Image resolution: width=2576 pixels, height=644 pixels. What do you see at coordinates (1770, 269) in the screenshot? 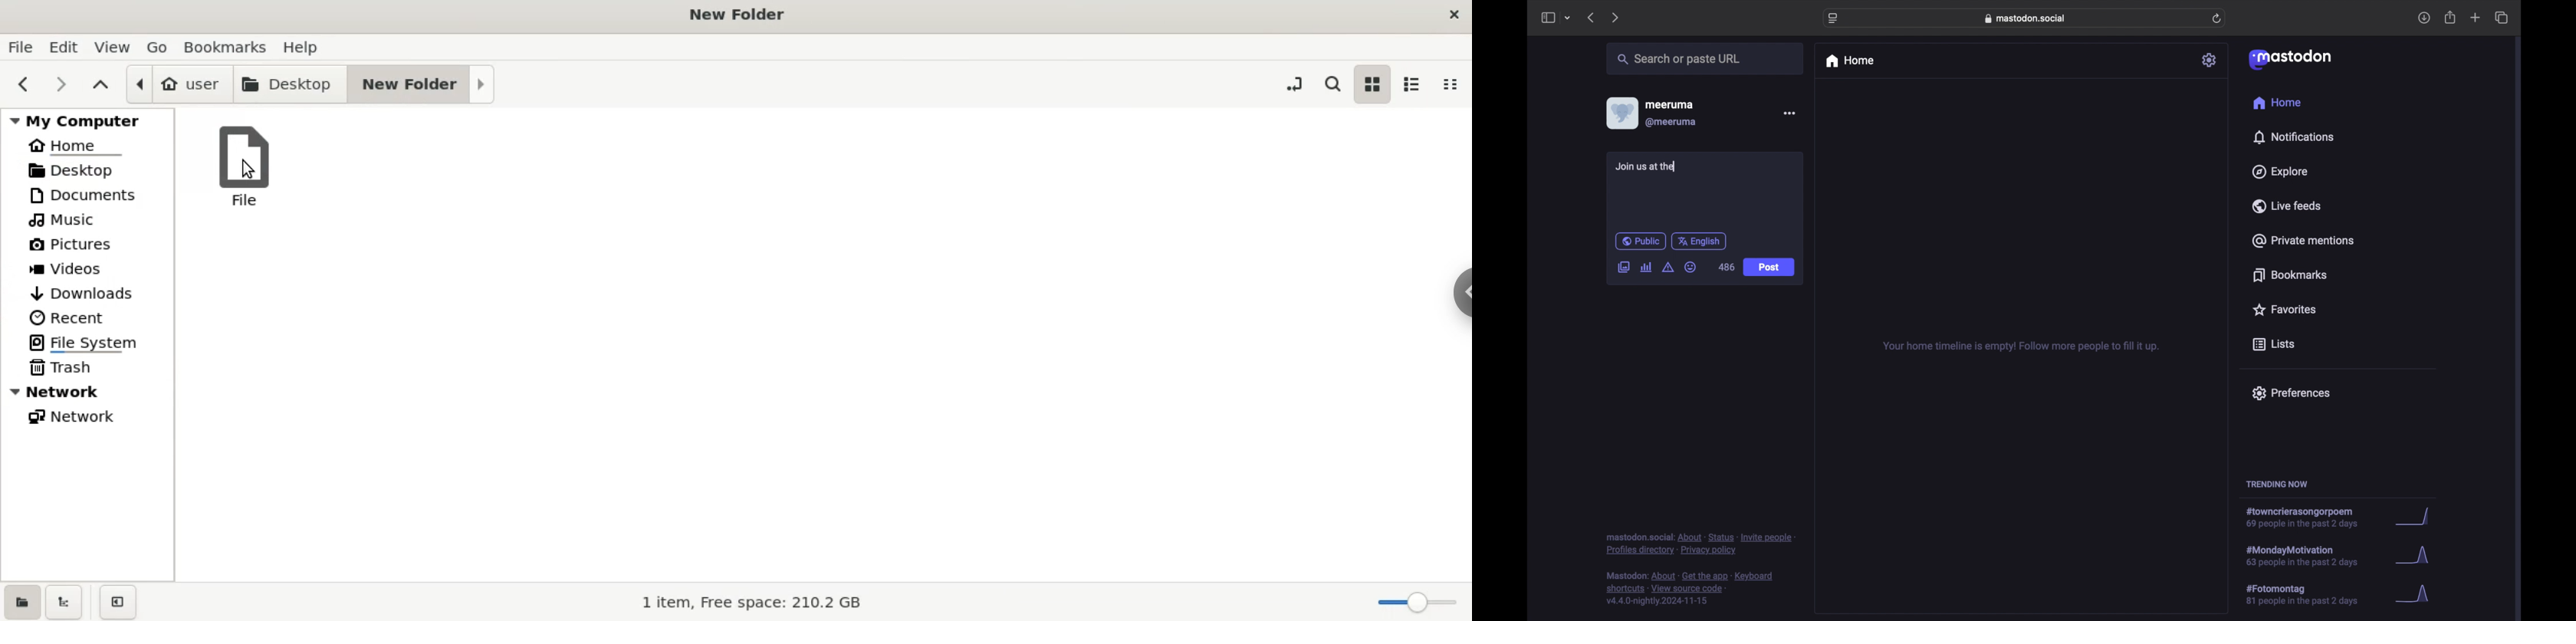
I see `Post` at bounding box center [1770, 269].